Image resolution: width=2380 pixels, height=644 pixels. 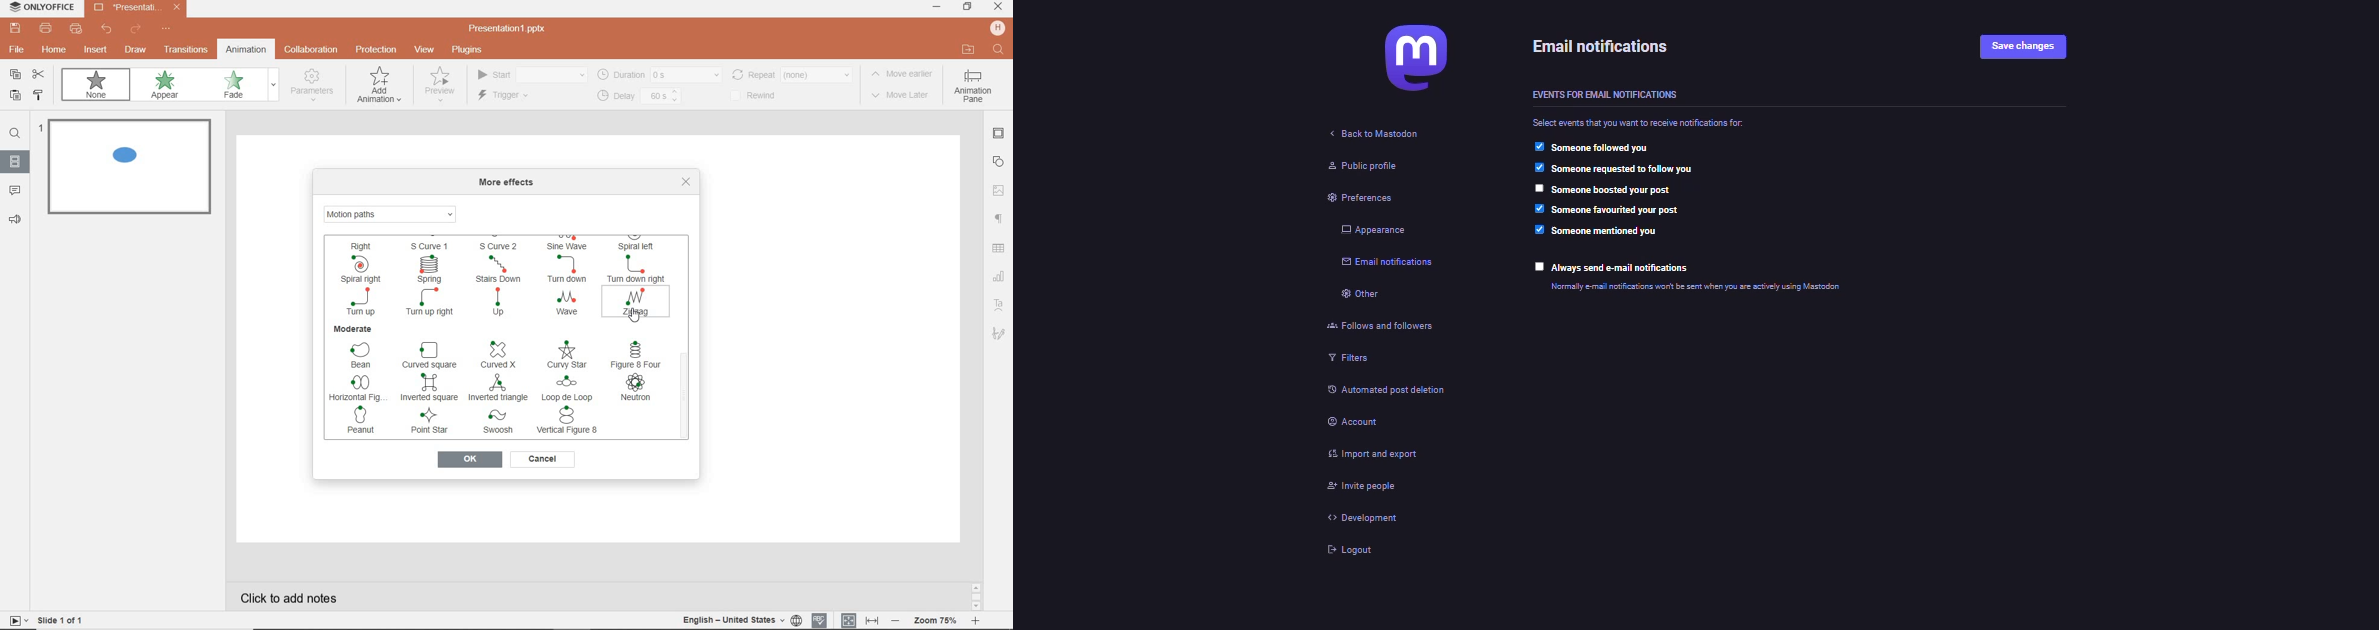 I want to click on PASTE, so click(x=14, y=97).